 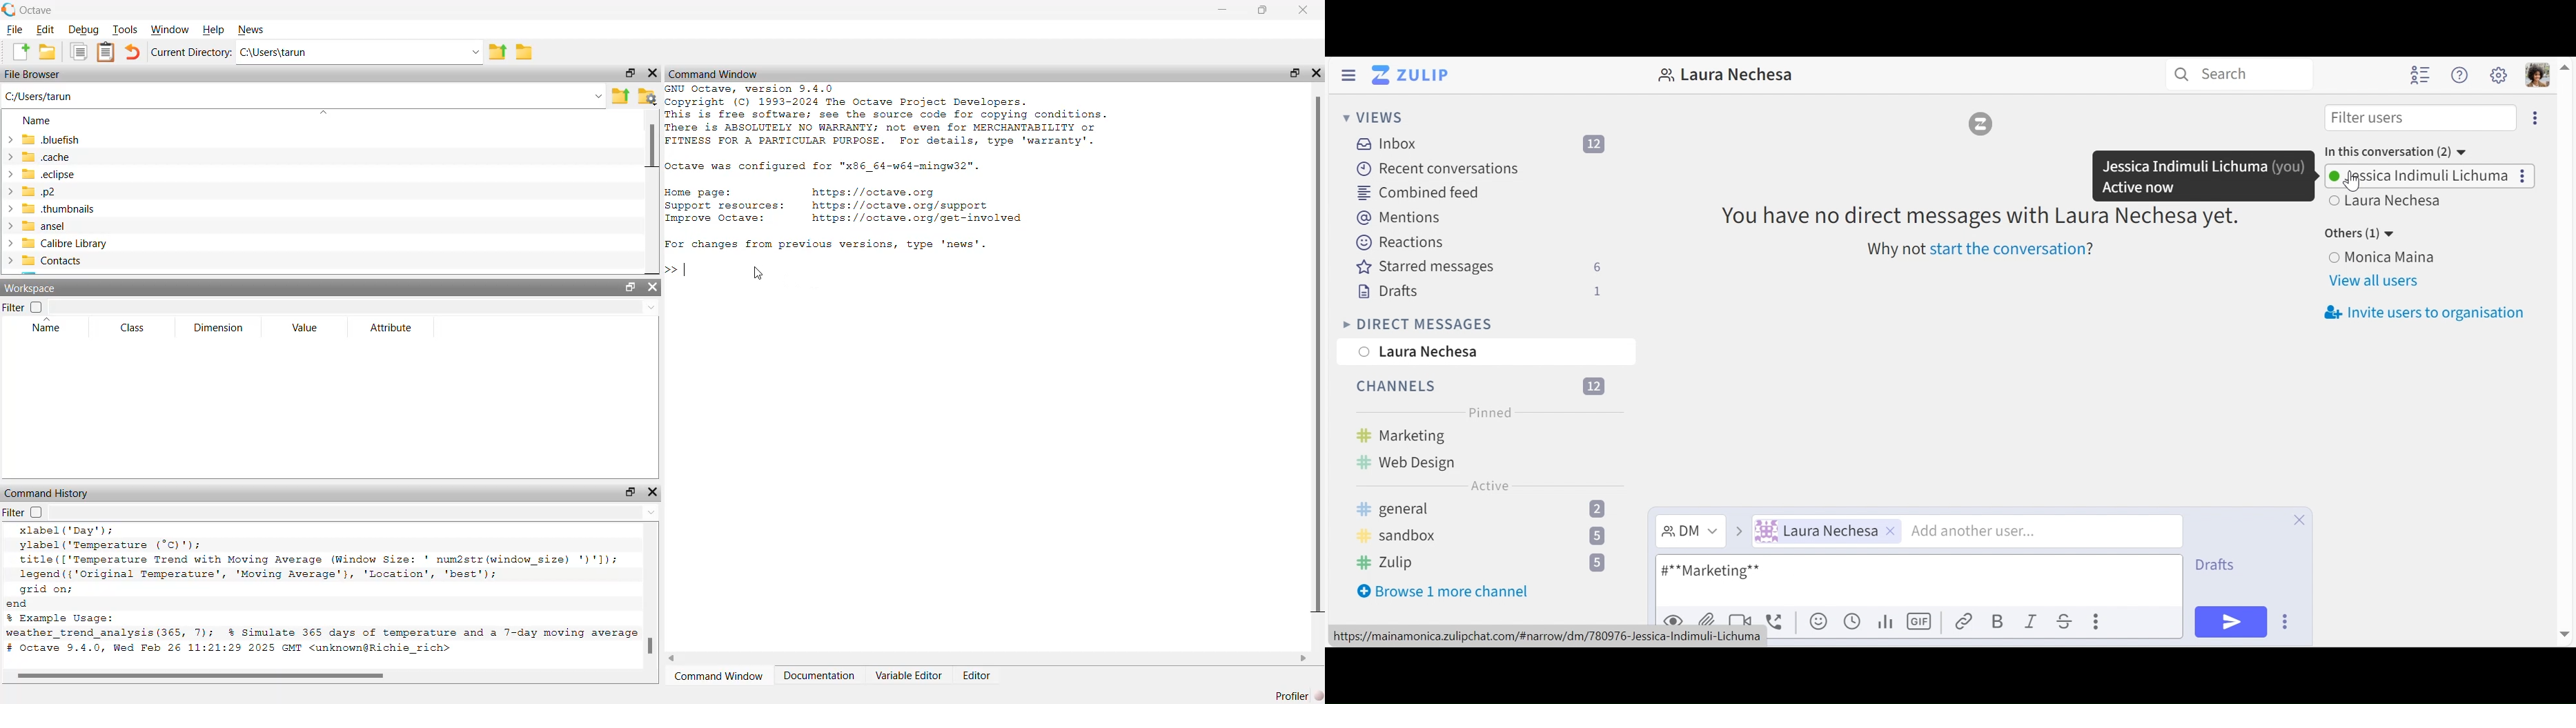 I want to click on minimise, so click(x=1226, y=10).